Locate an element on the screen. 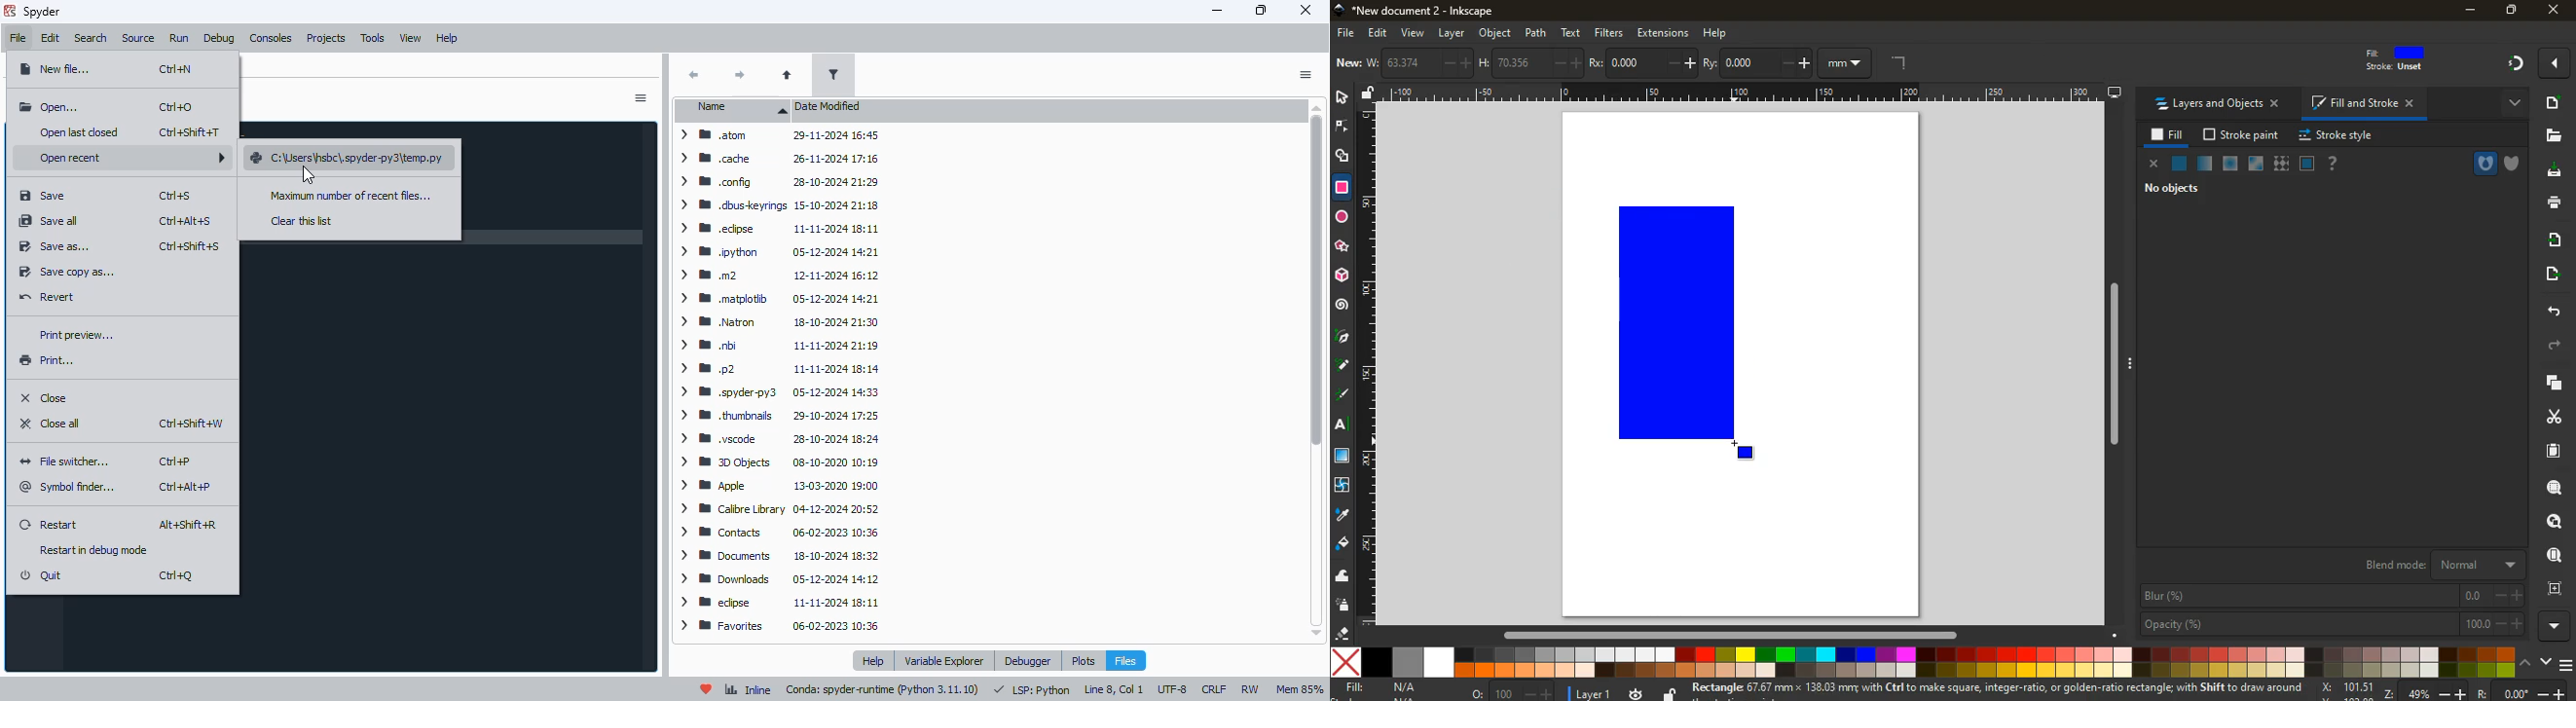  shortcut for close all is located at coordinates (191, 424).